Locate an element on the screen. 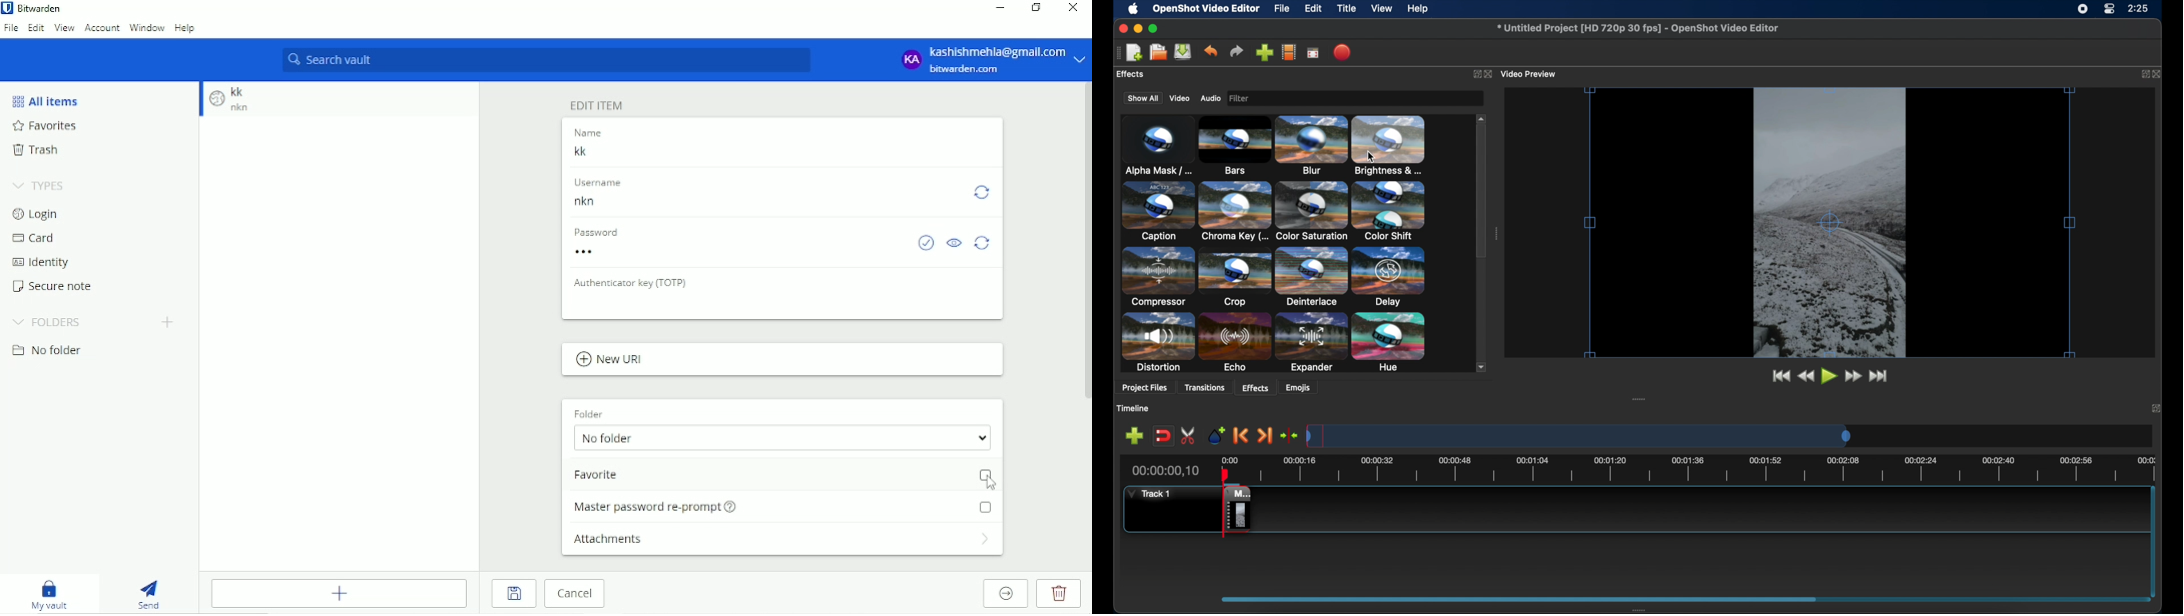 The image size is (2184, 616). help is located at coordinates (1419, 9).